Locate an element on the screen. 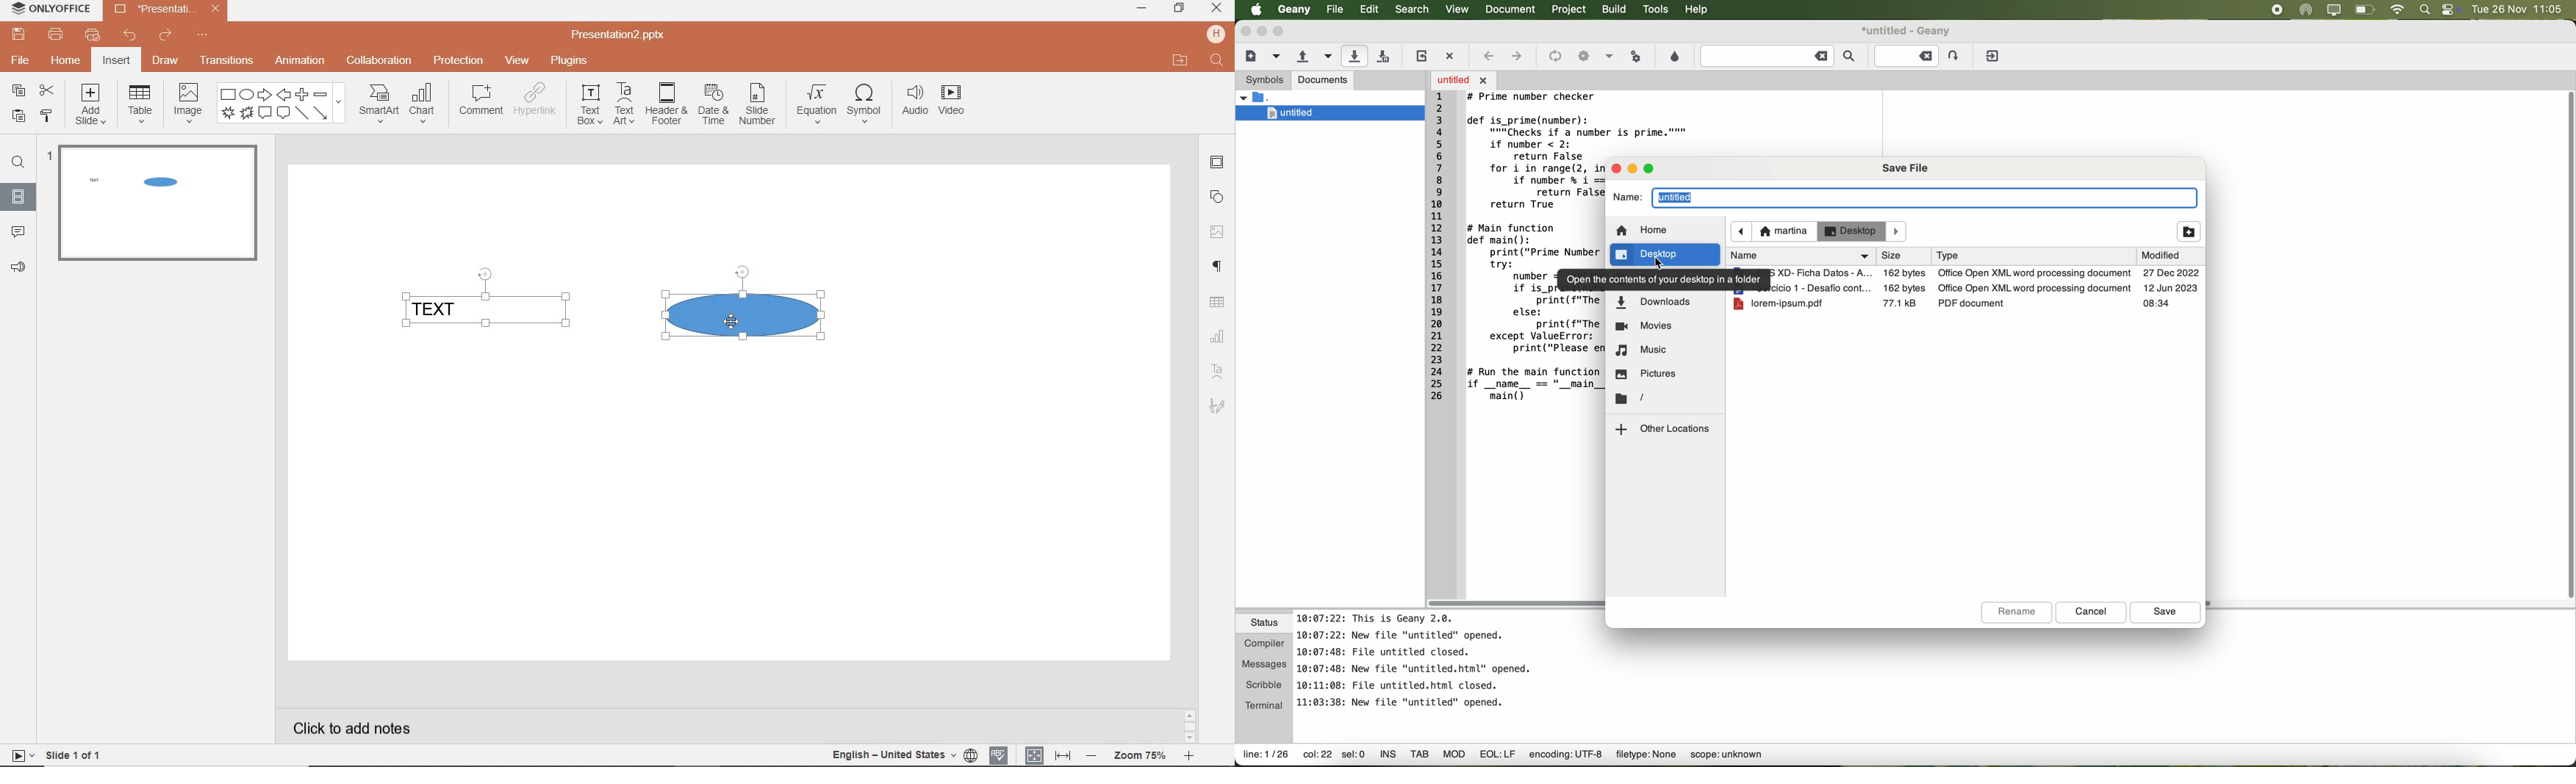  paste is located at coordinates (18, 118).